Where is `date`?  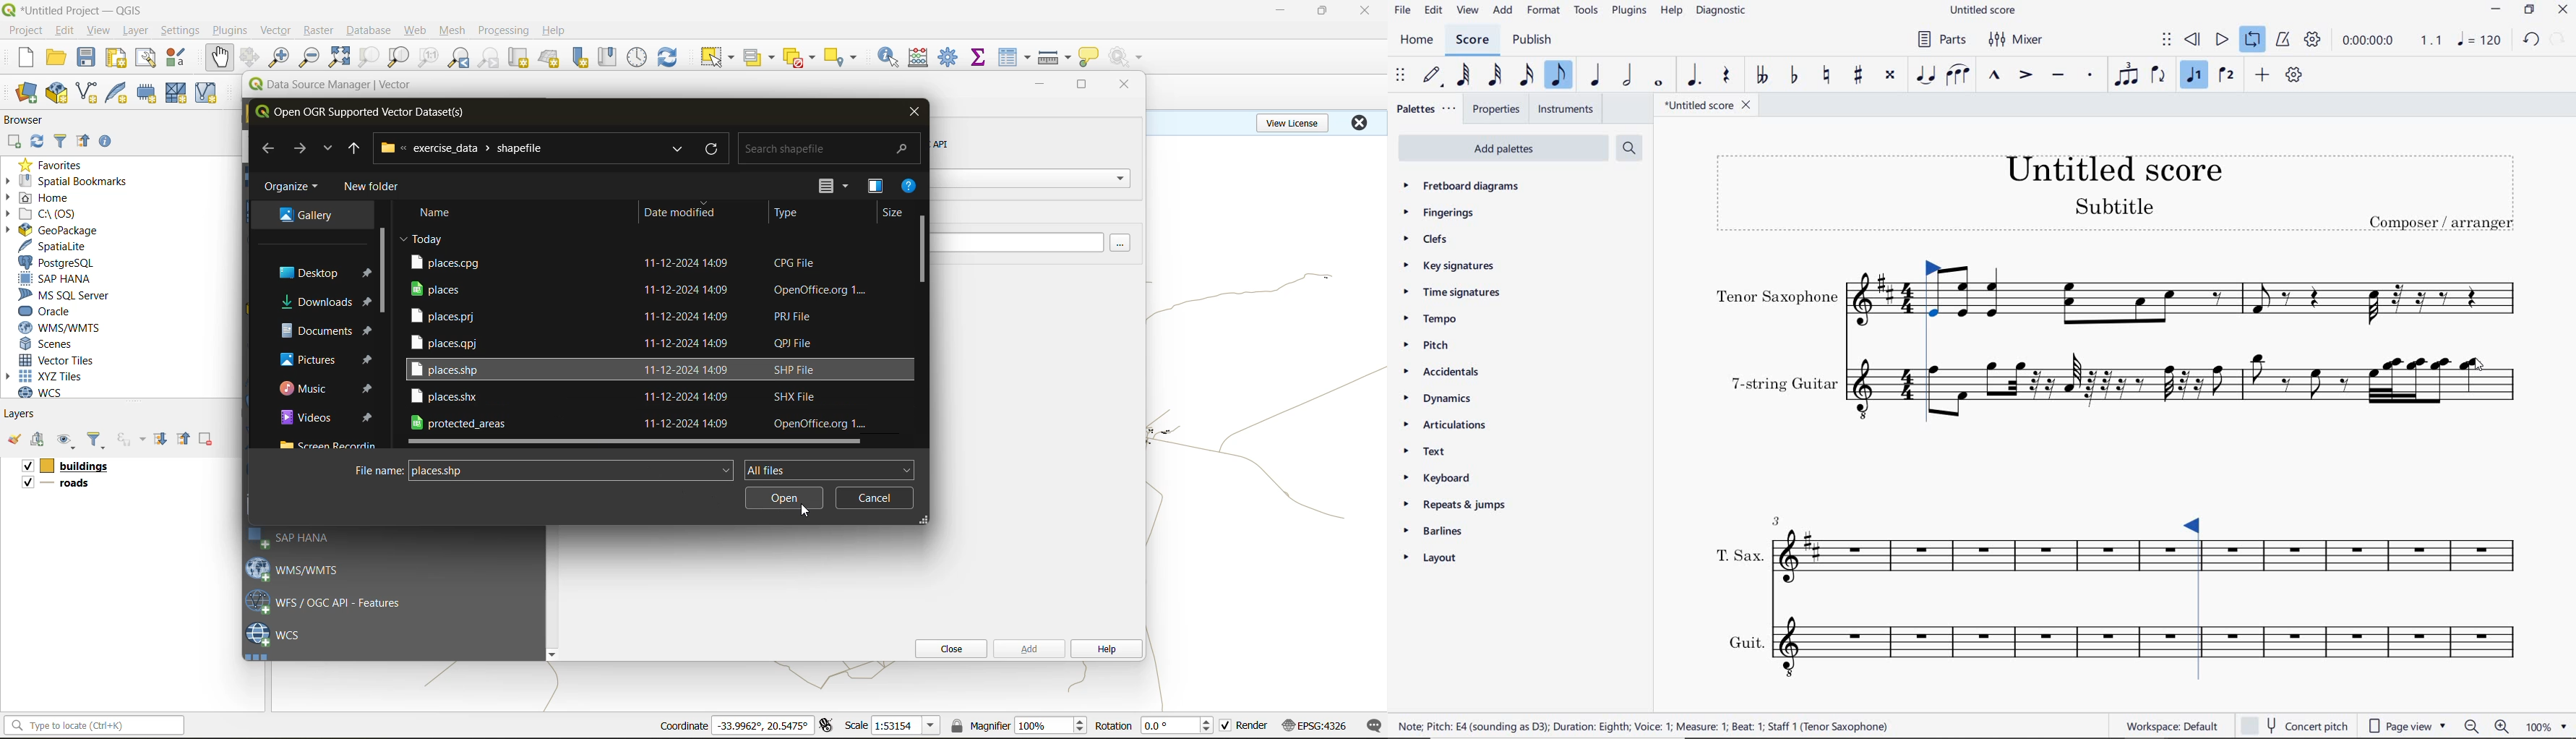
date is located at coordinates (423, 238).